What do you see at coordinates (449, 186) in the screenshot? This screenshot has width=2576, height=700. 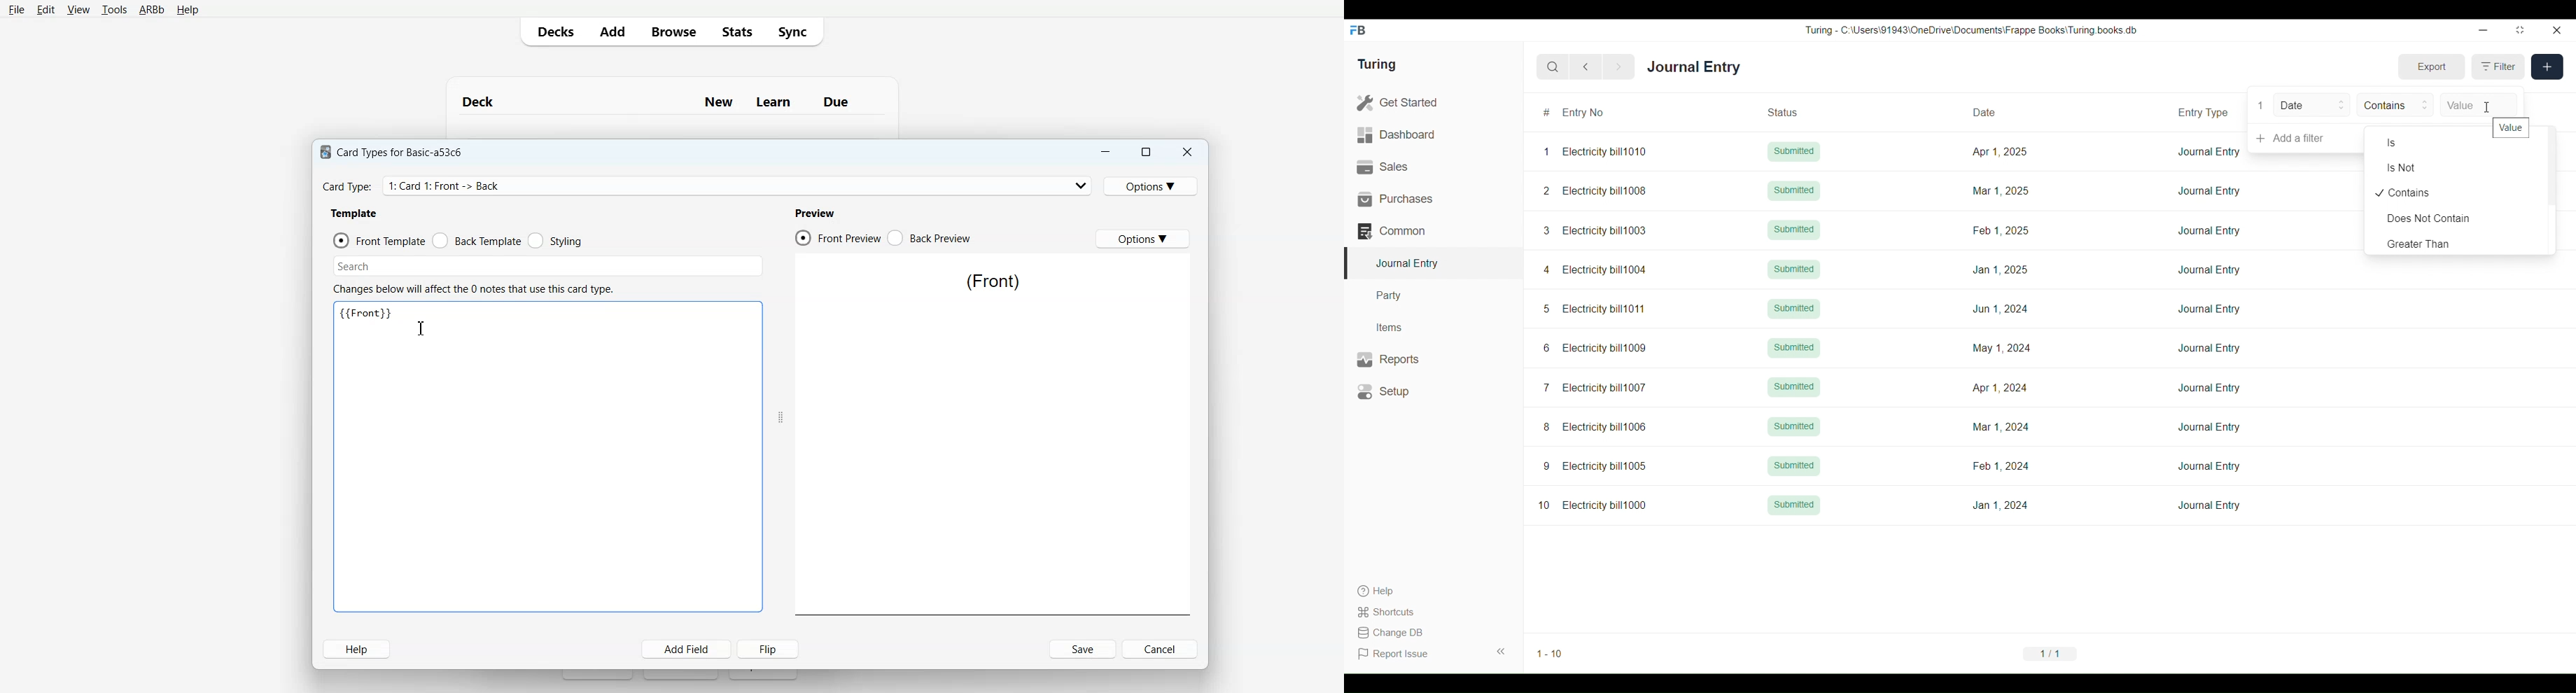 I see `Card Type: 1: Card 1: Front -> Back` at bounding box center [449, 186].